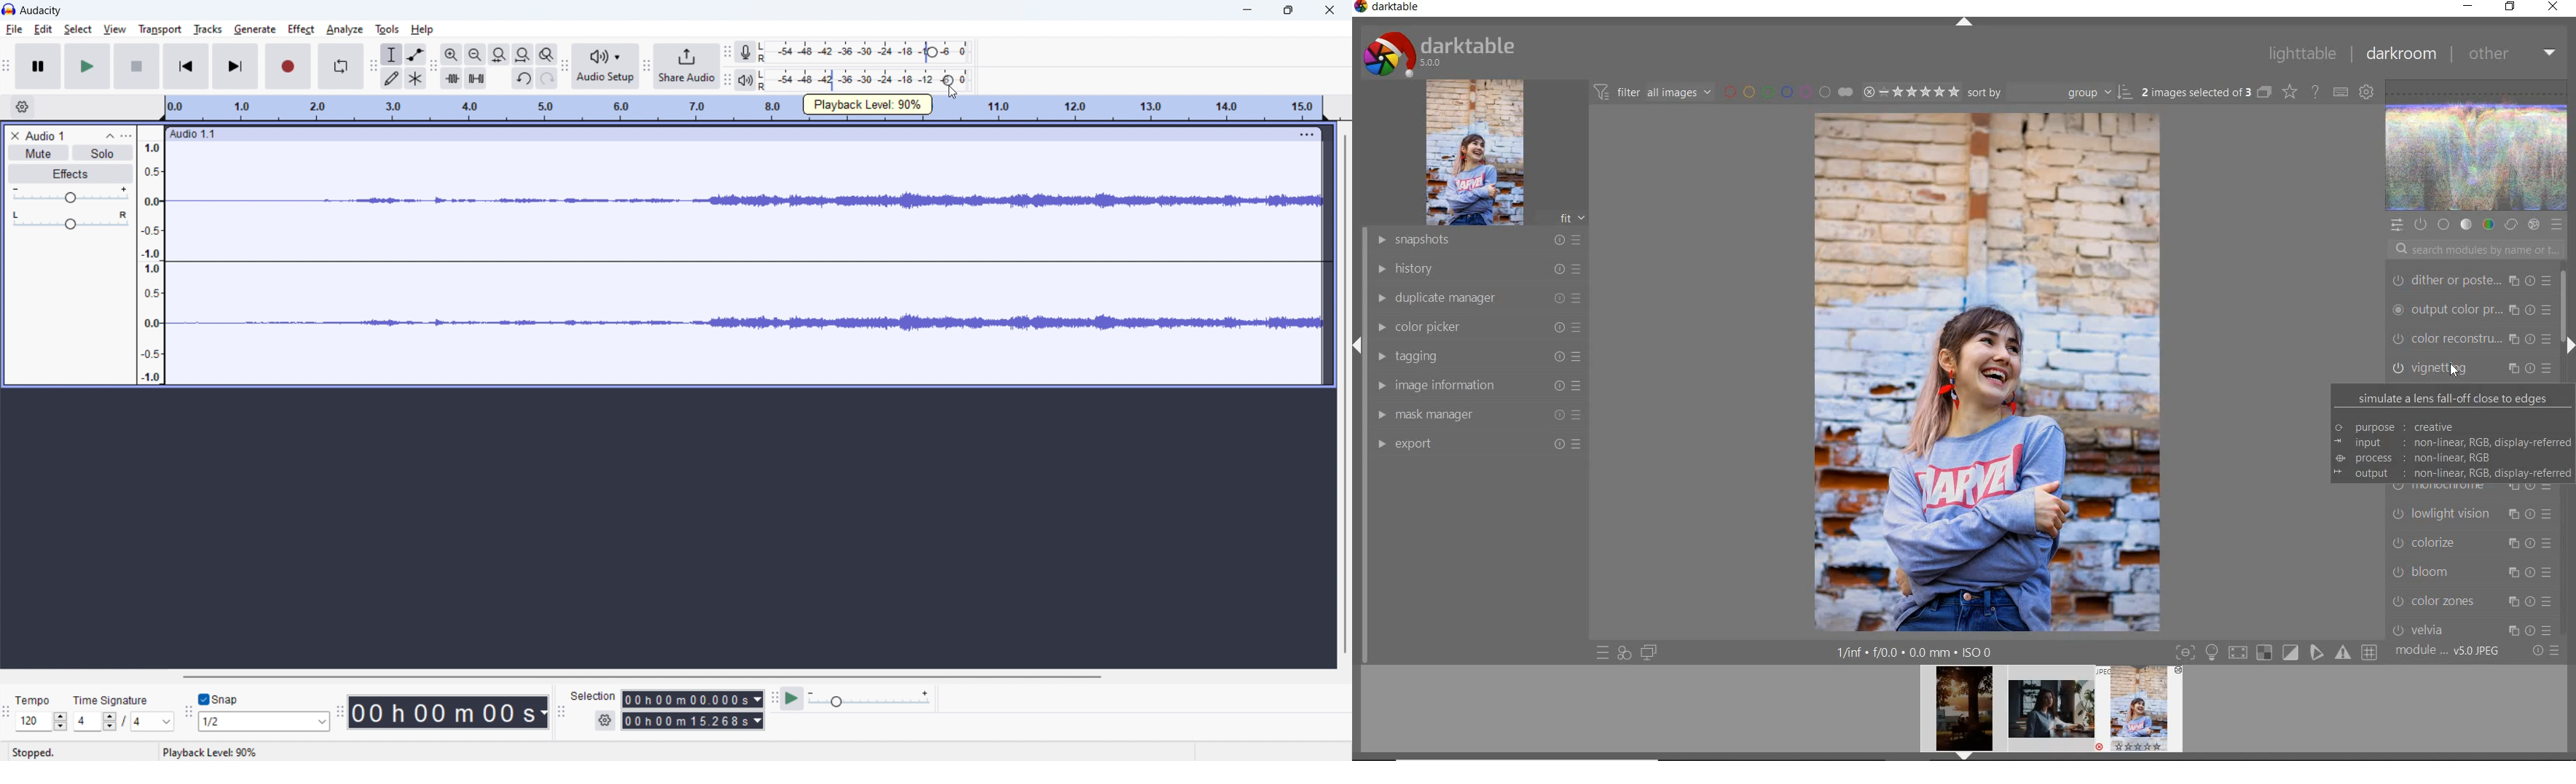 This screenshot has height=784, width=2576. Describe the element at coordinates (522, 54) in the screenshot. I see `fit project to width` at that location.